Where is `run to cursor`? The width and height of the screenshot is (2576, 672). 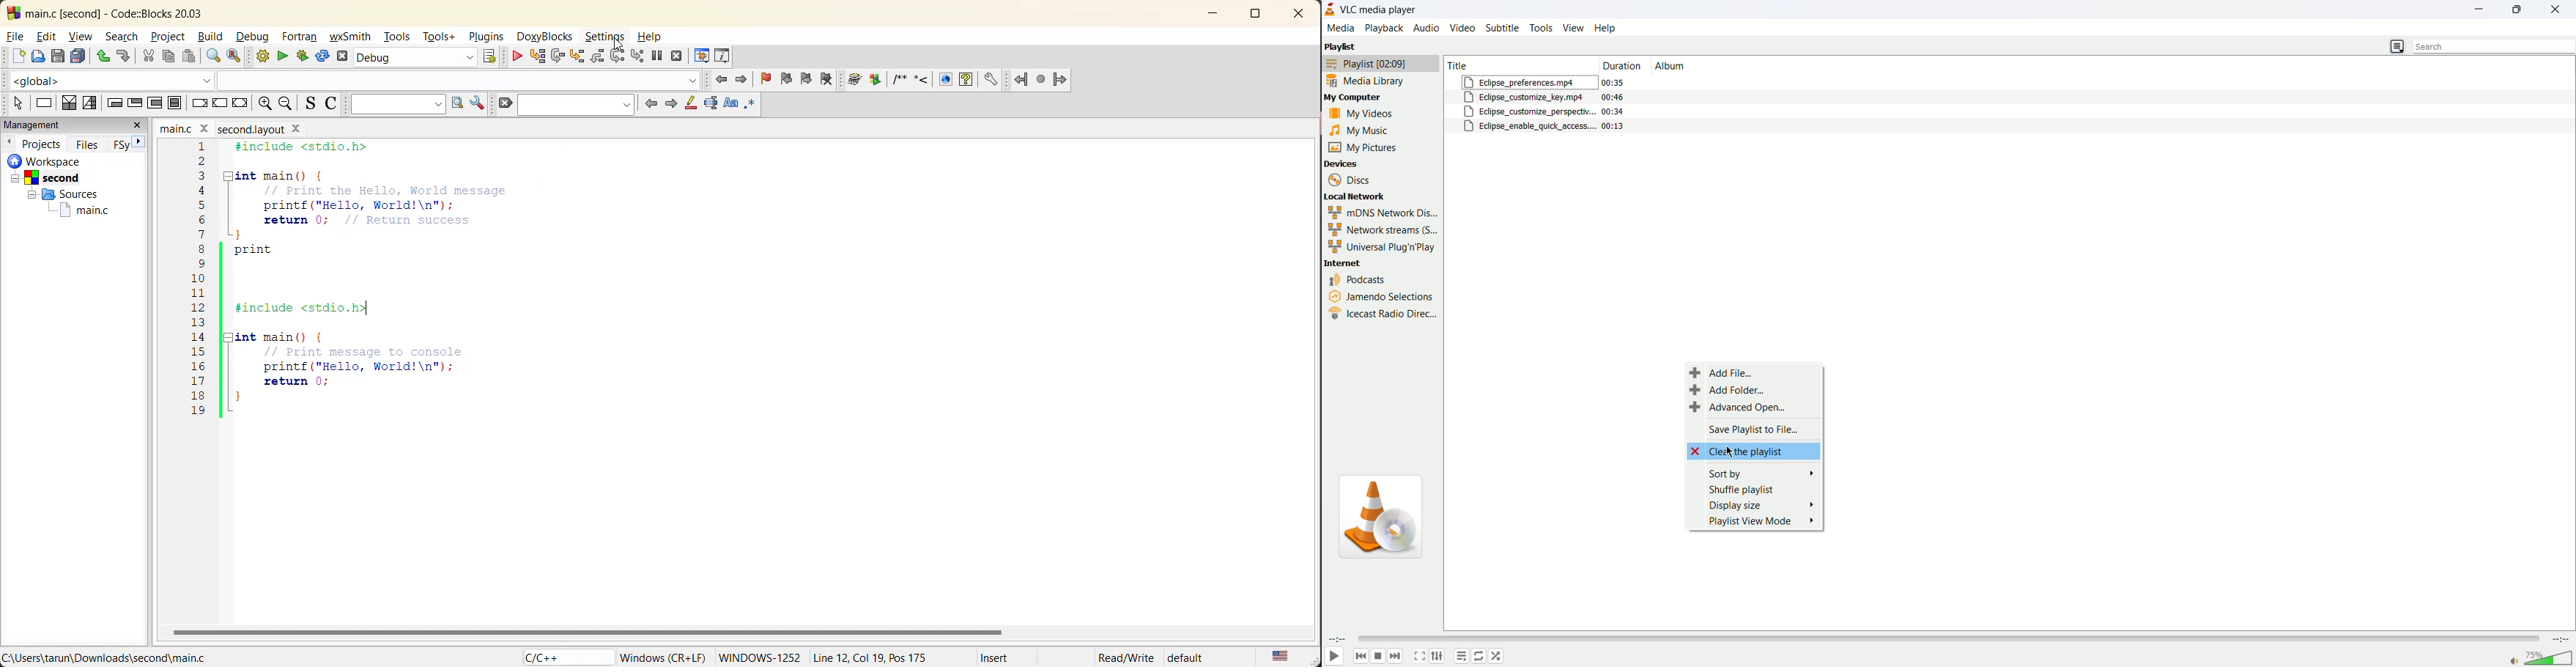 run to cursor is located at coordinates (538, 59).